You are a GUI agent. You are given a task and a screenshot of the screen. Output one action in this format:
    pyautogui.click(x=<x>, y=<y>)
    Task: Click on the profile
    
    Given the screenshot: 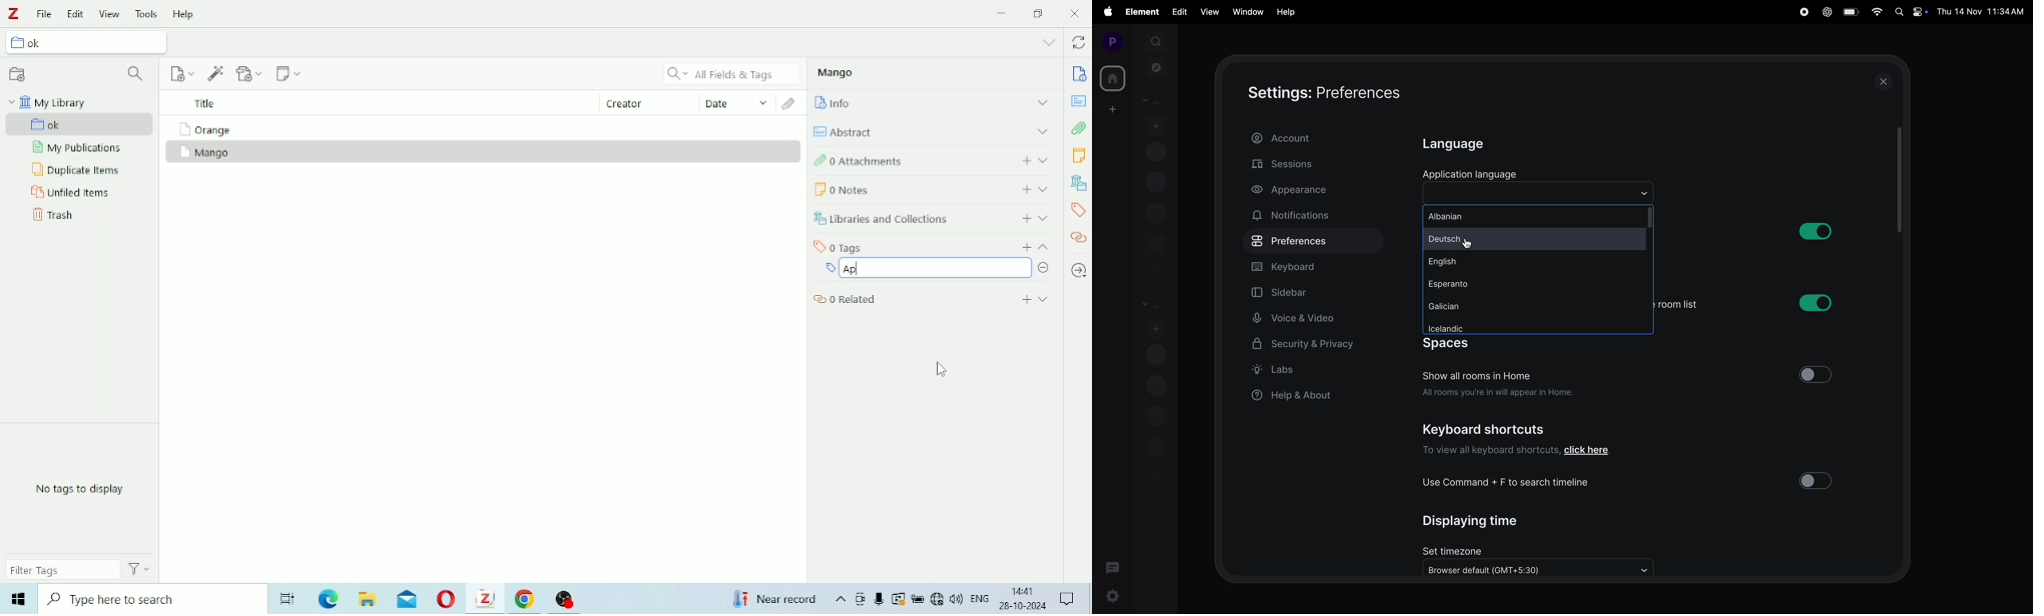 What is the action you would take?
    pyautogui.click(x=1110, y=40)
    